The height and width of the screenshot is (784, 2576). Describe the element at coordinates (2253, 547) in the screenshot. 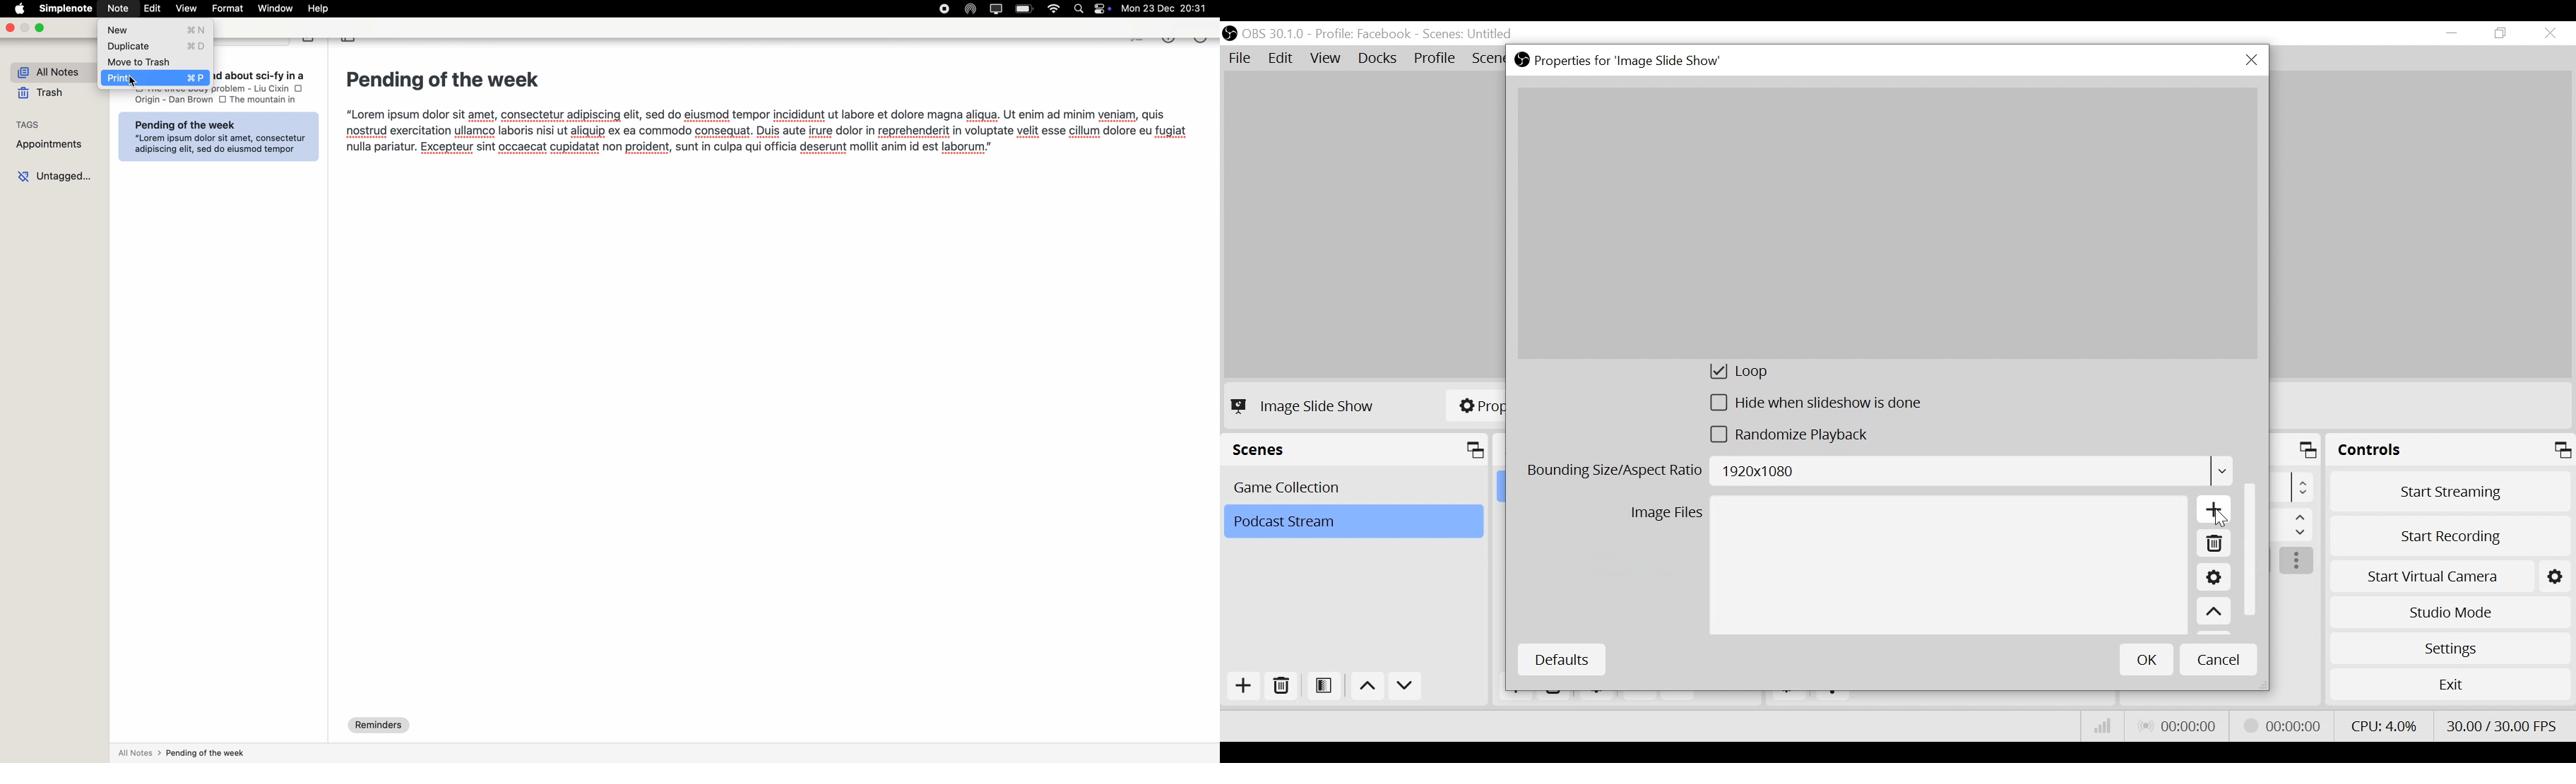

I see `Vertical Scroll bar` at that location.